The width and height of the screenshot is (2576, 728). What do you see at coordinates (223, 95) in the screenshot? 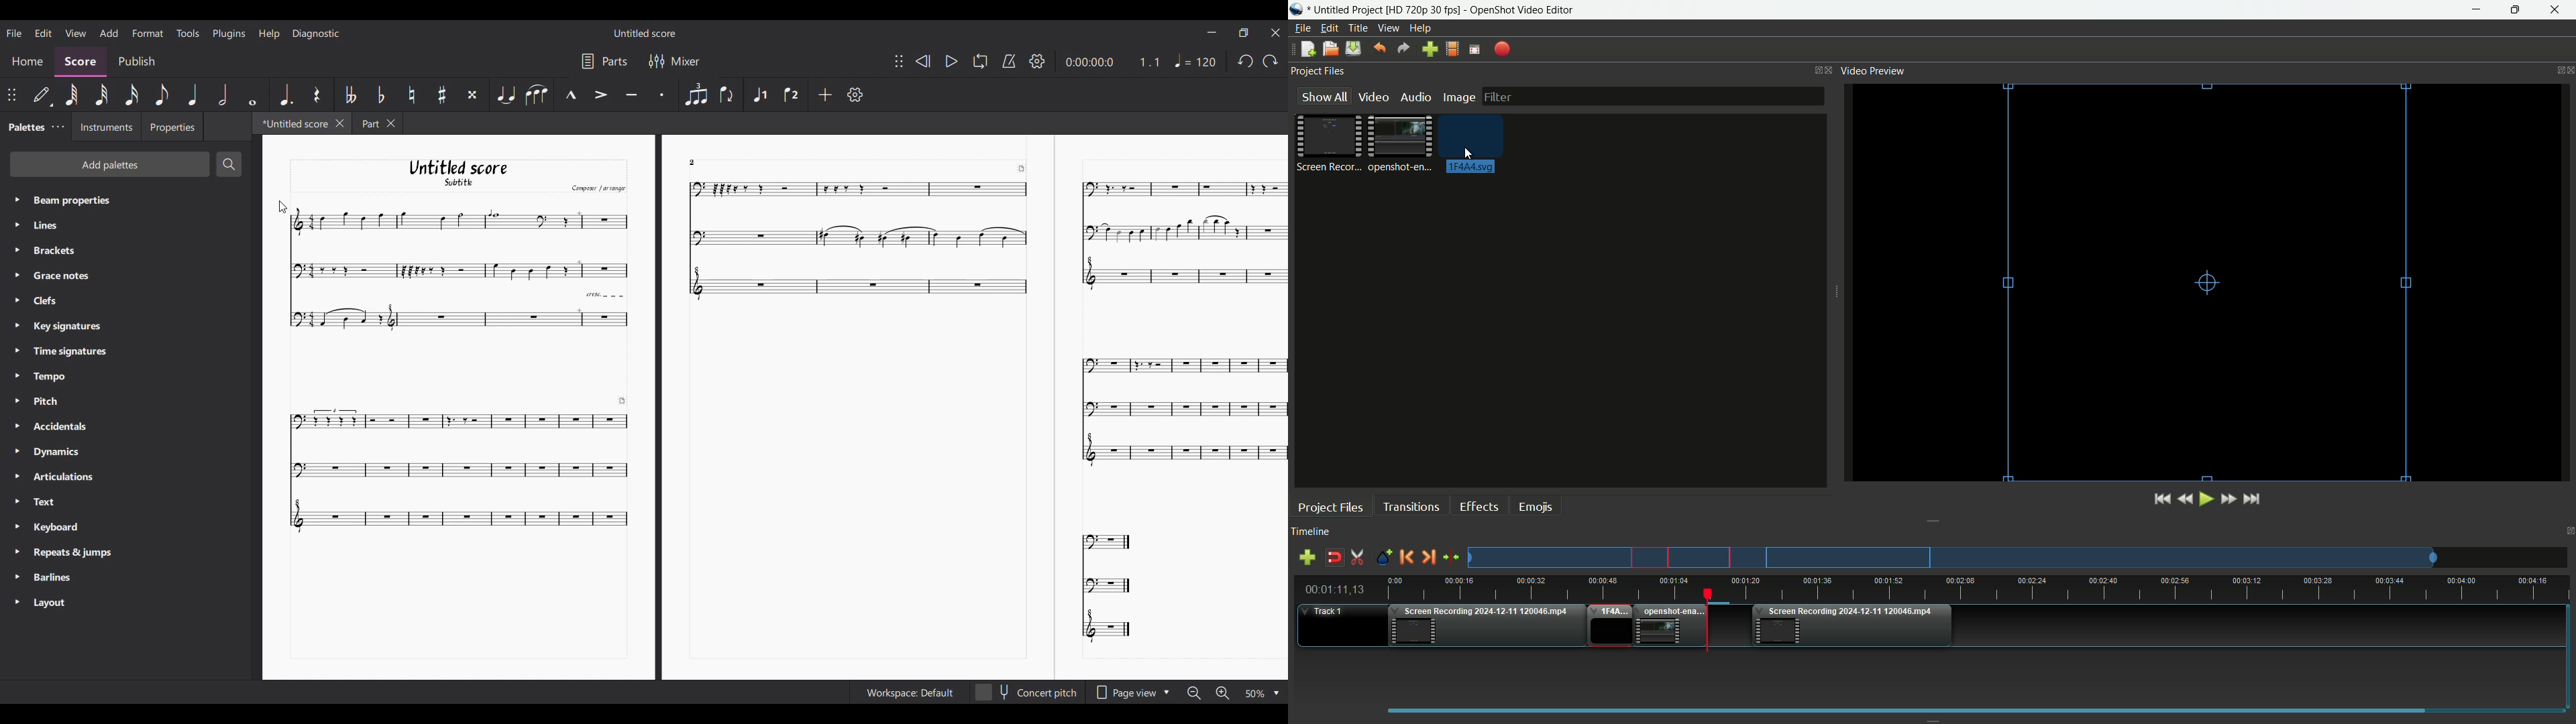
I see `Half note` at bounding box center [223, 95].